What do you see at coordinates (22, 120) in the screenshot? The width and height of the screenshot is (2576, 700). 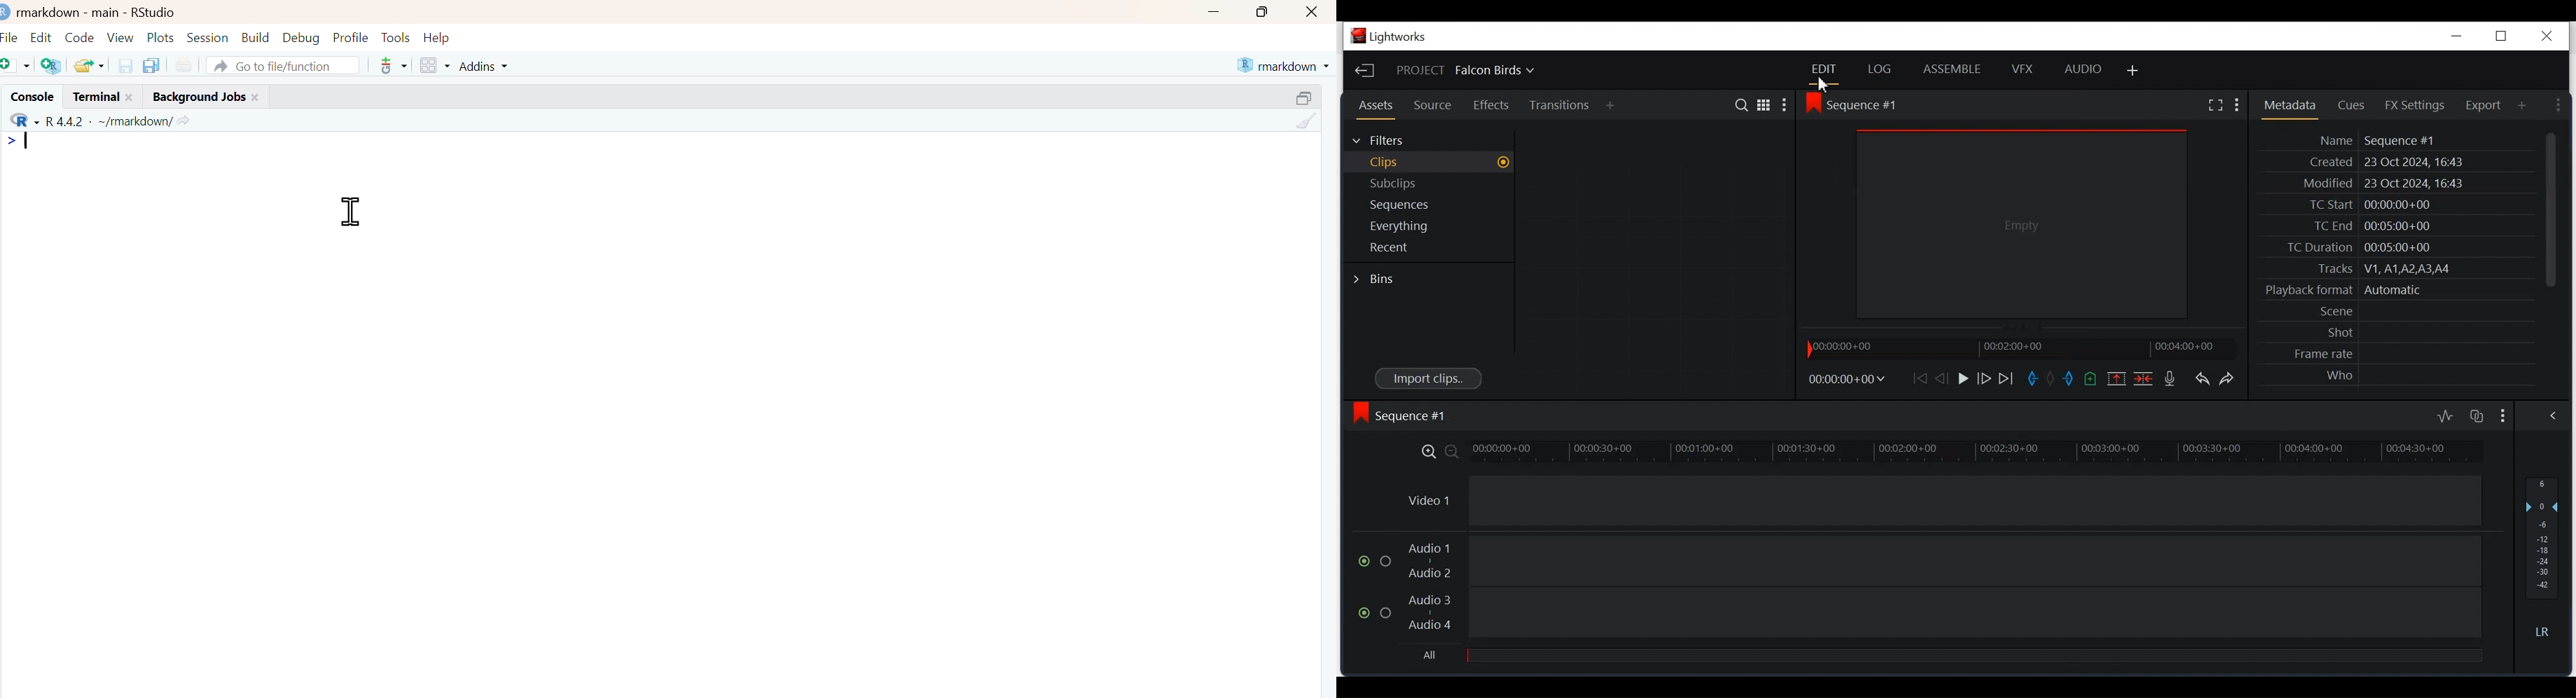 I see `R` at bounding box center [22, 120].